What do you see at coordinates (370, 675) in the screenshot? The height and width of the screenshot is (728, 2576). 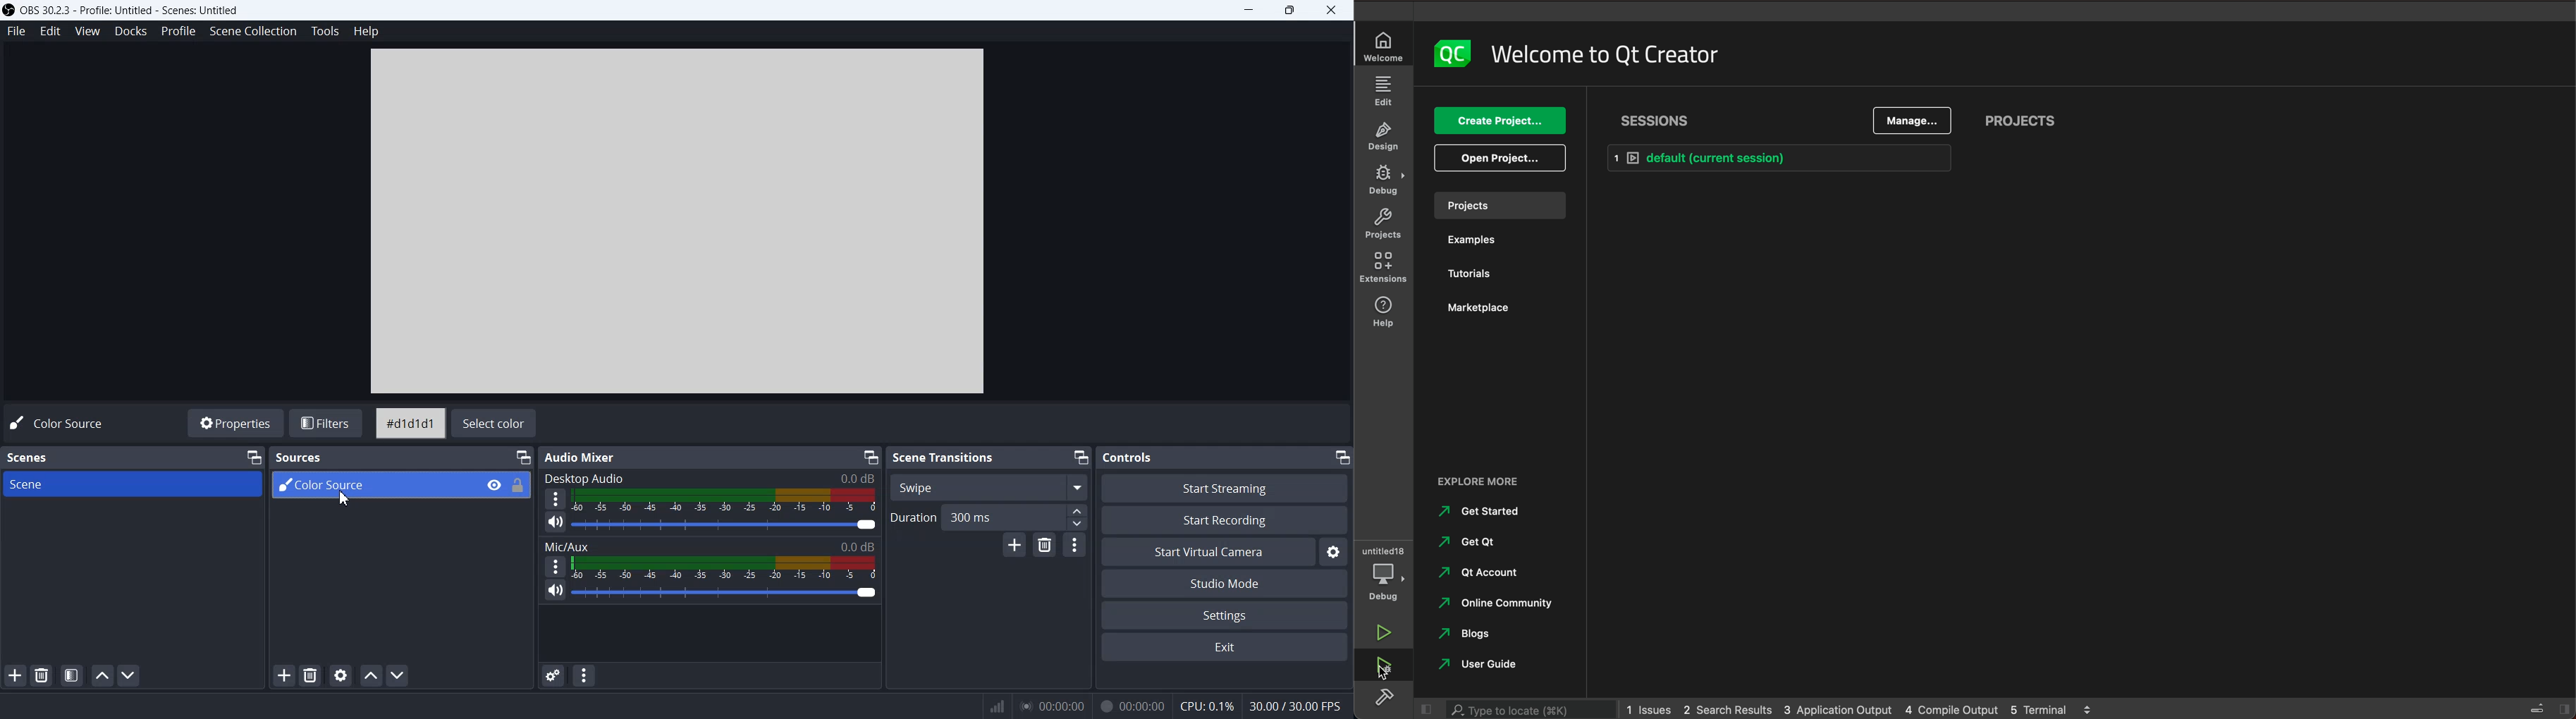 I see `Move source Up` at bounding box center [370, 675].